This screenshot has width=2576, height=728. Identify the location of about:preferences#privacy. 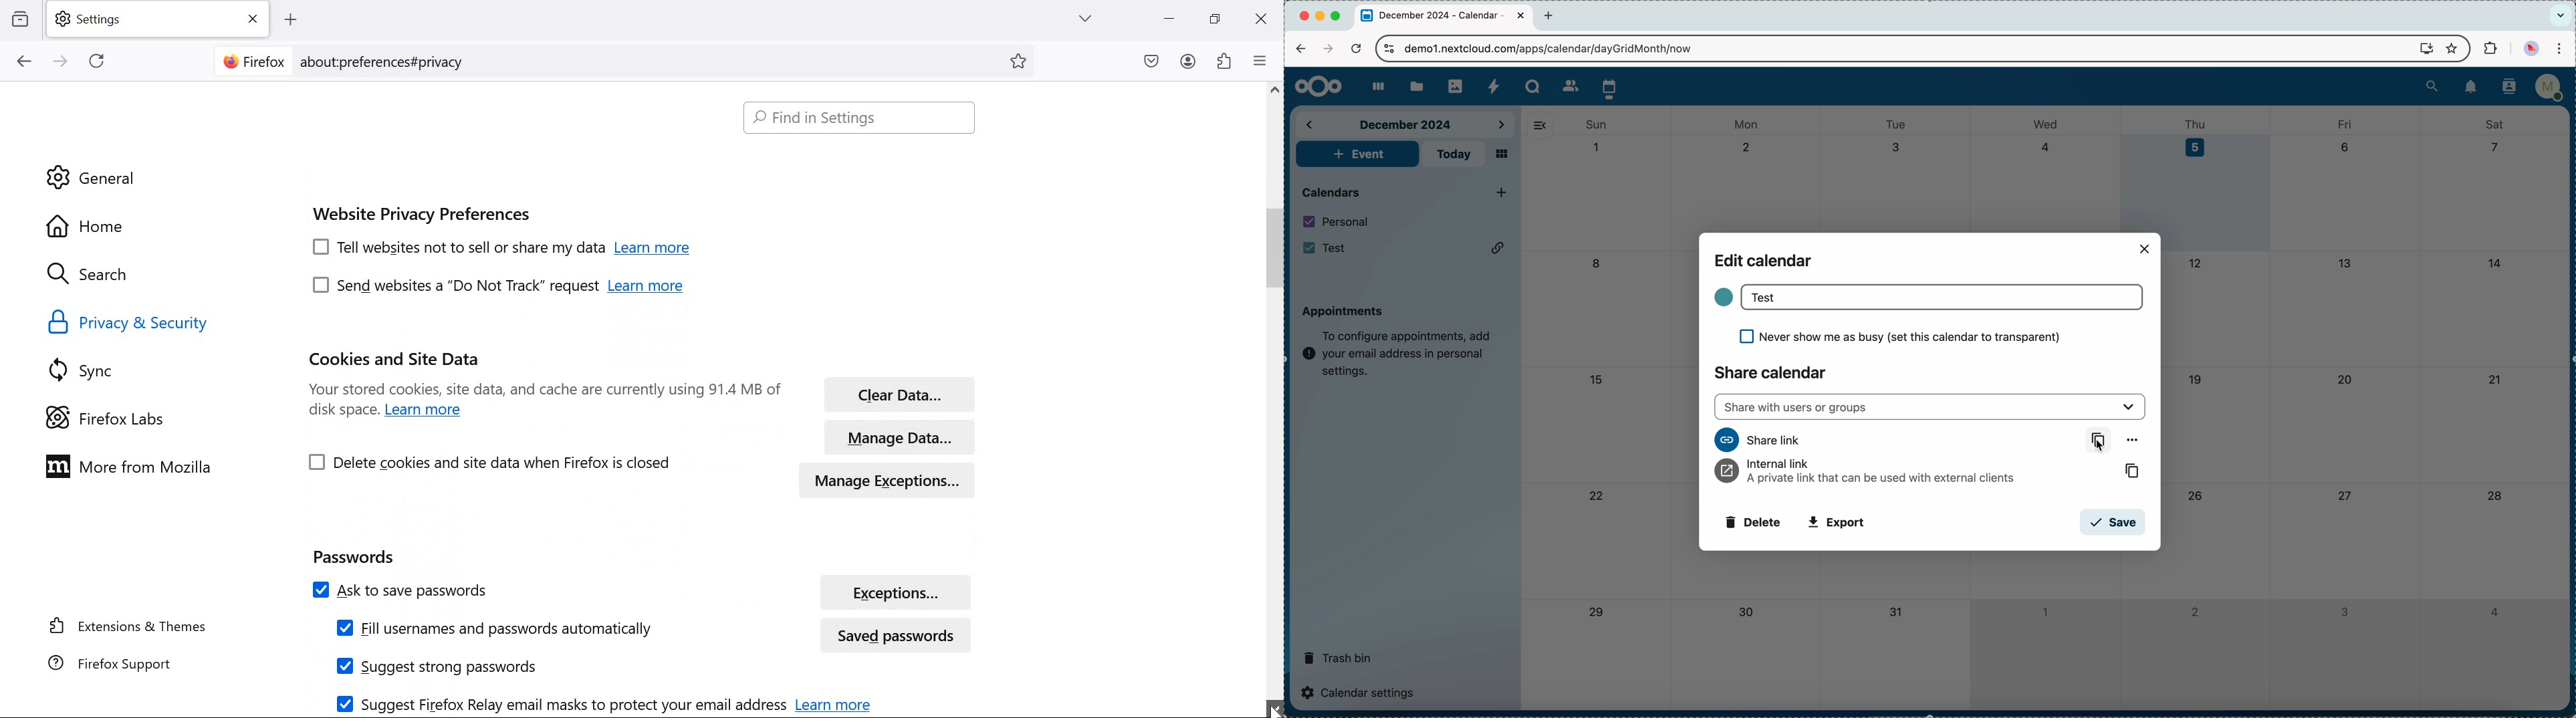
(390, 61).